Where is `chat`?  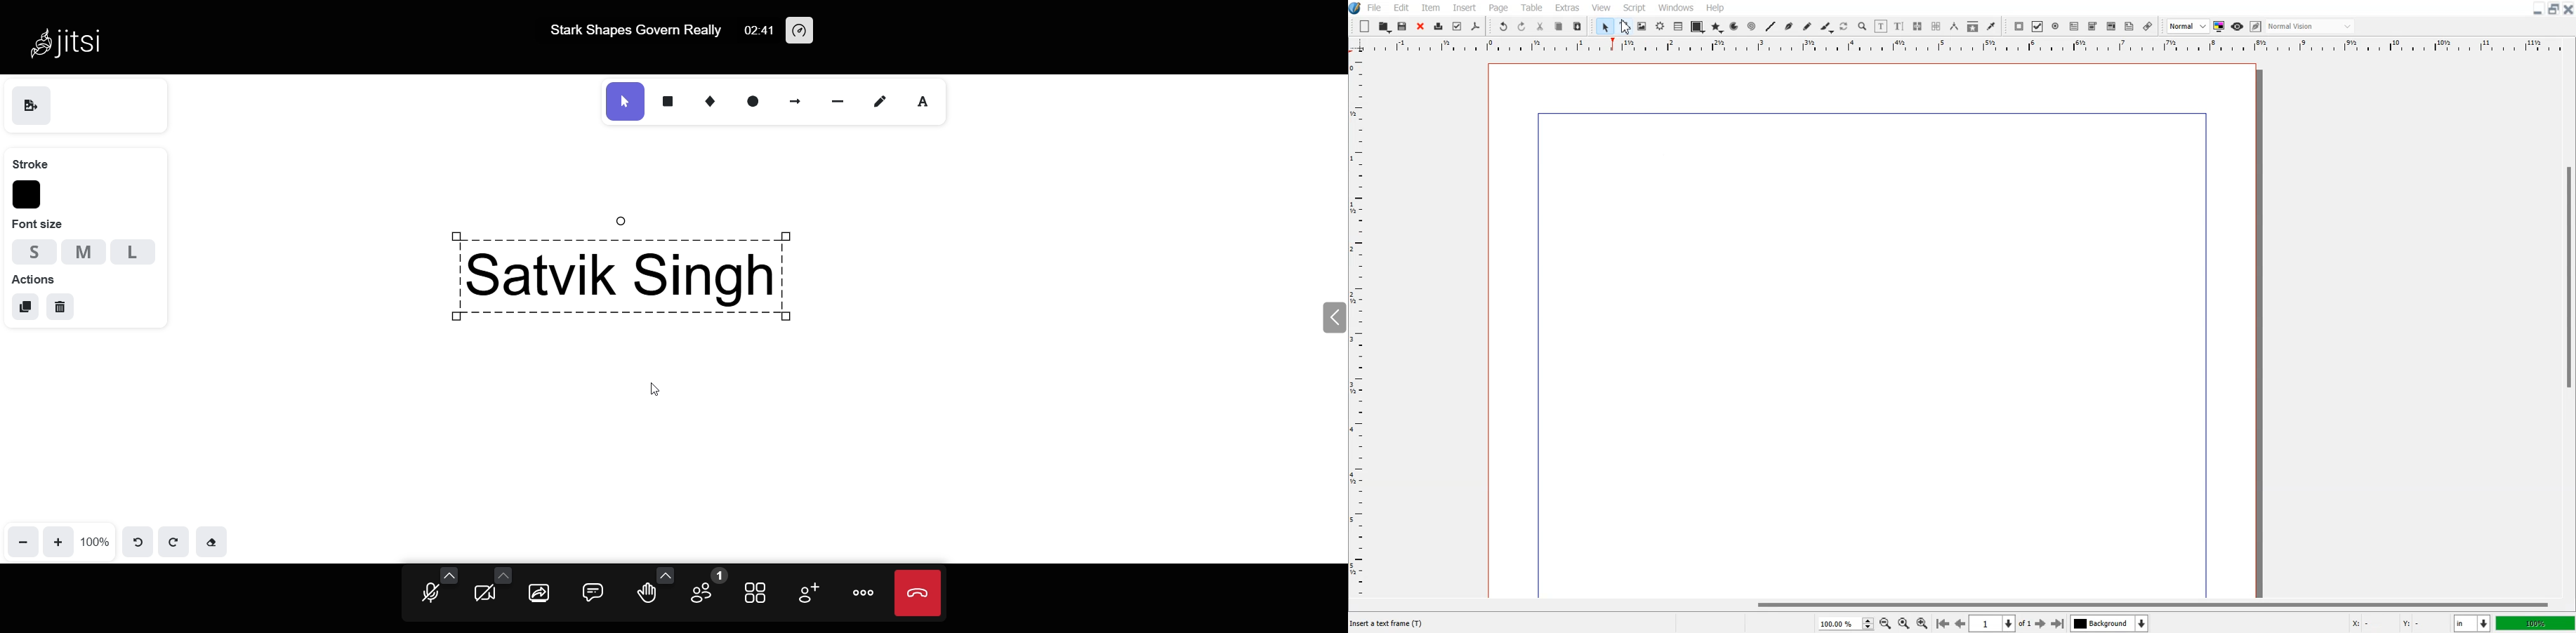
chat is located at coordinates (595, 592).